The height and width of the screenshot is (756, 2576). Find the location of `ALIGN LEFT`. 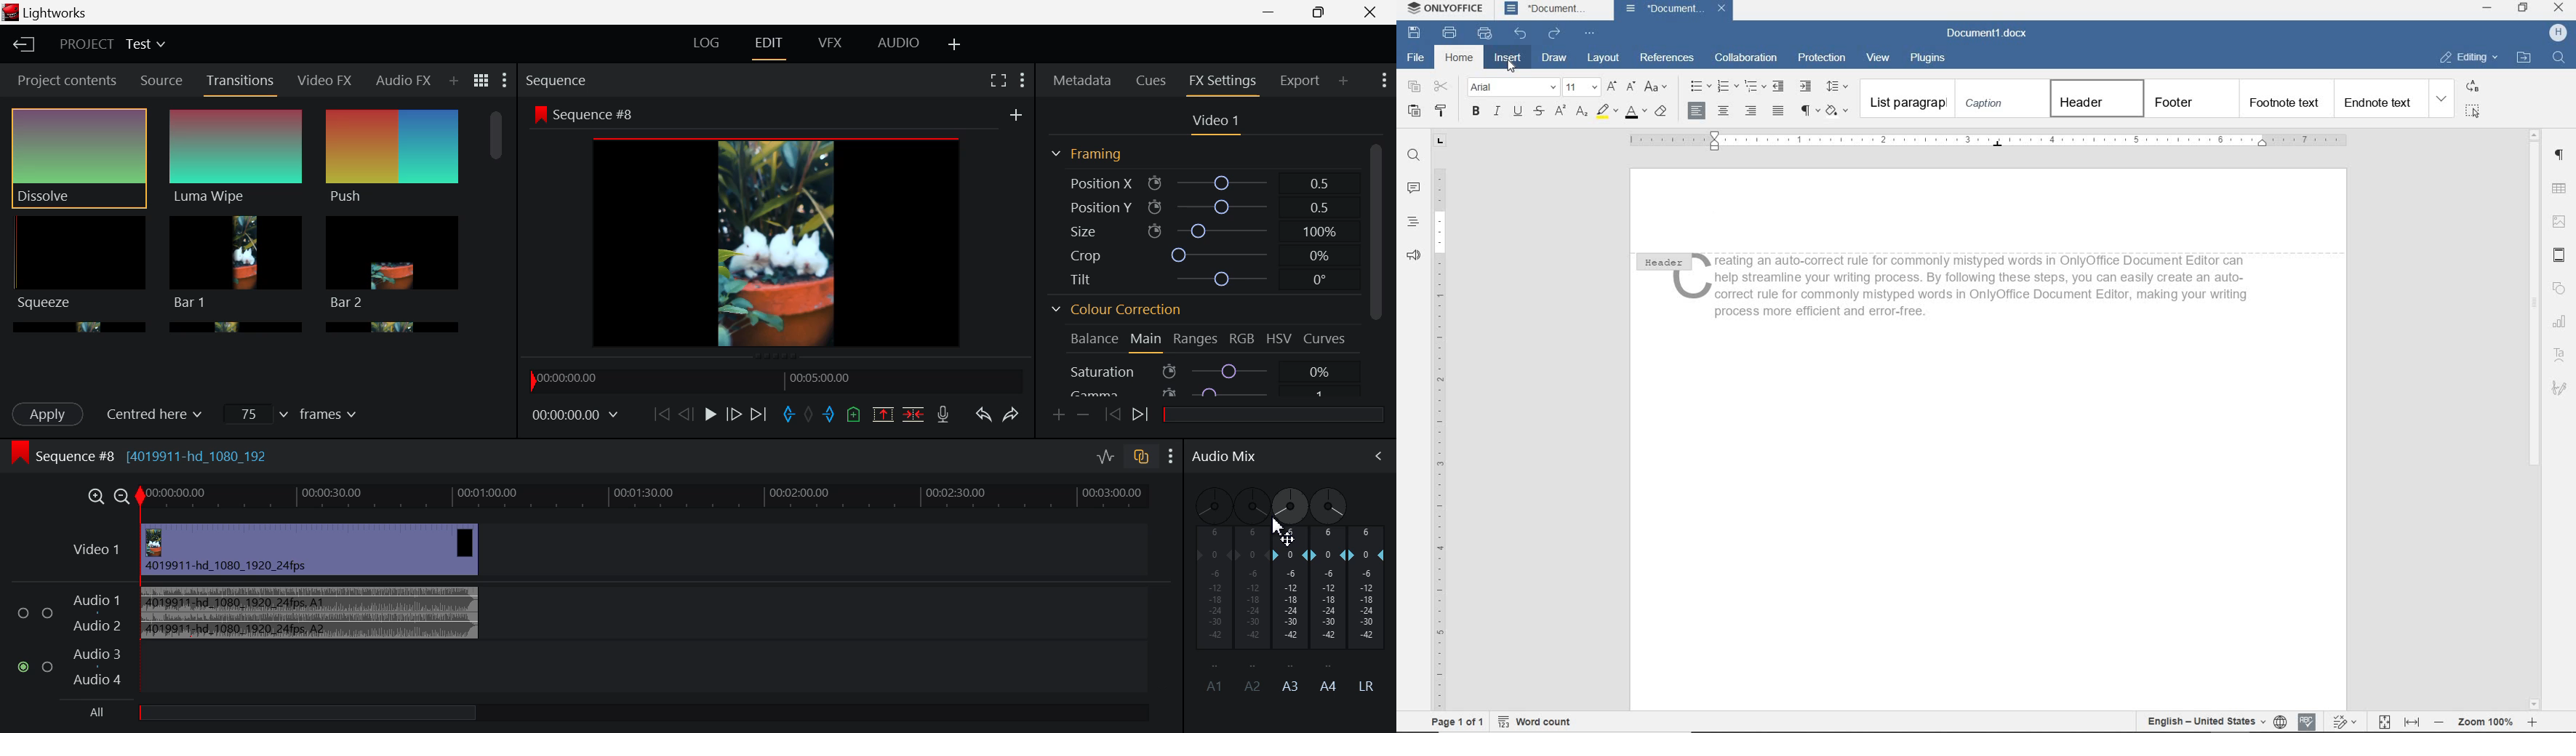

ALIGN LEFT is located at coordinates (1698, 110).